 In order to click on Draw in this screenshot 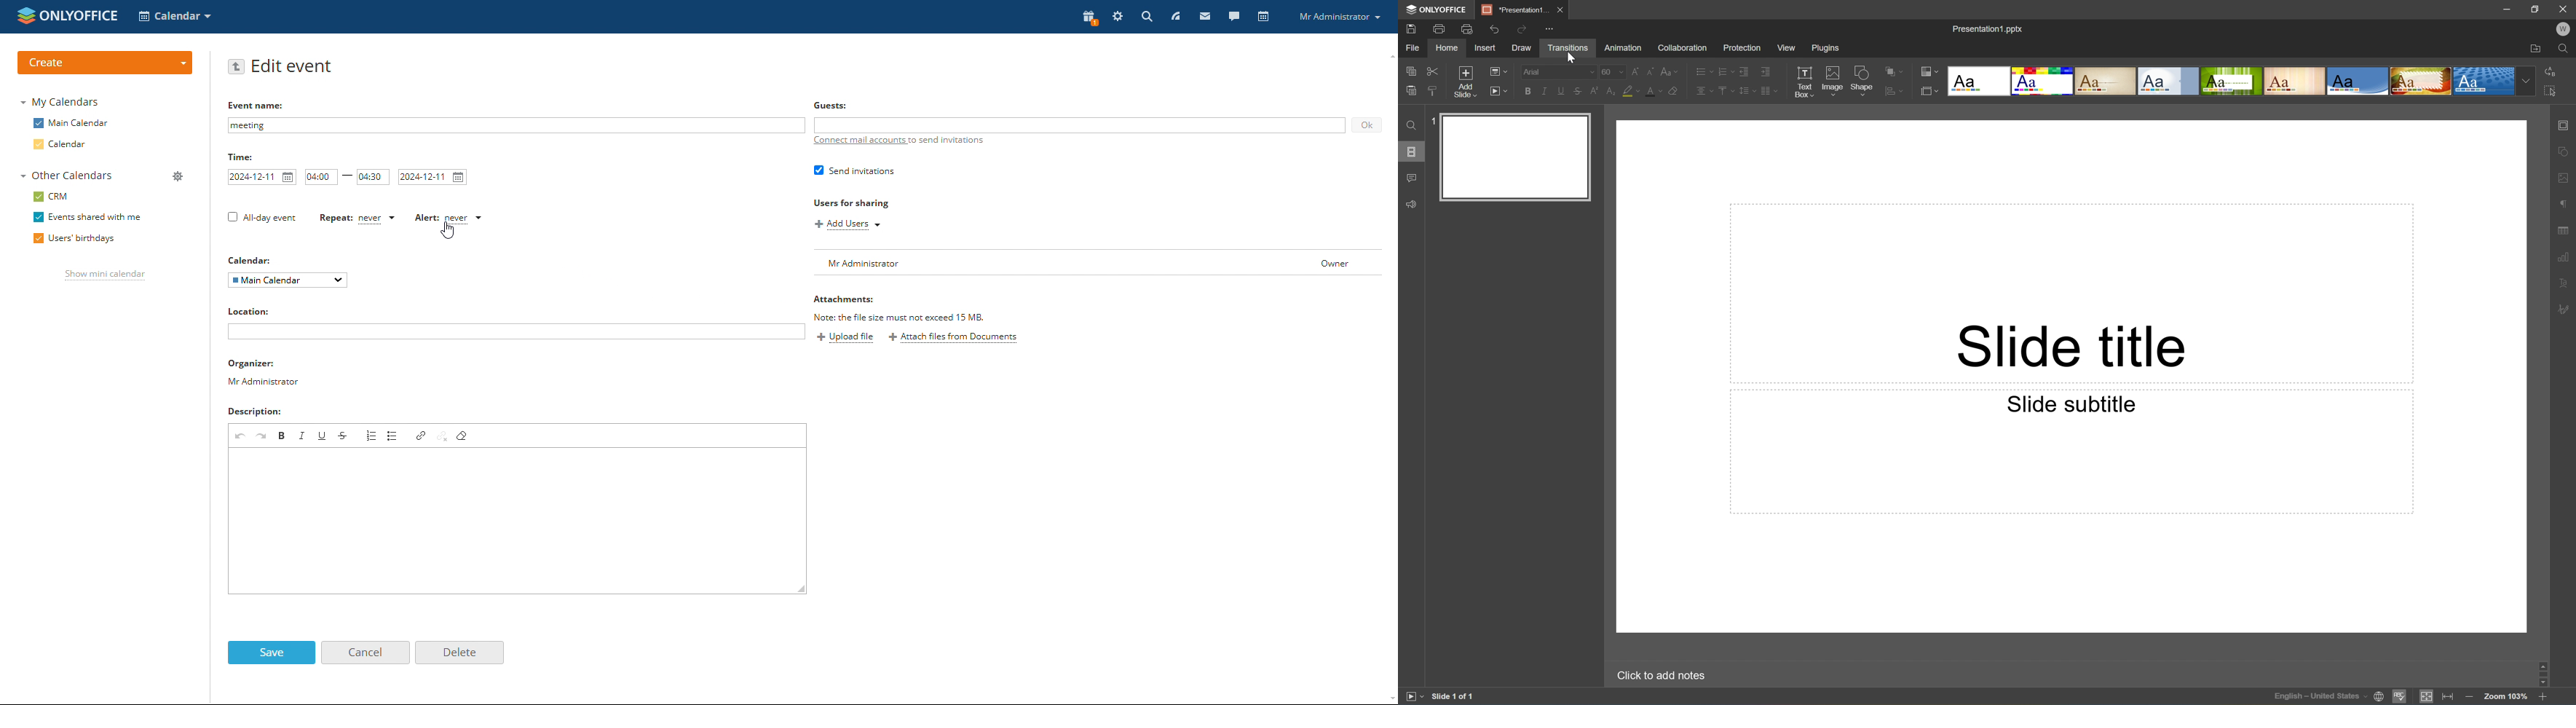, I will do `click(1525, 49)`.